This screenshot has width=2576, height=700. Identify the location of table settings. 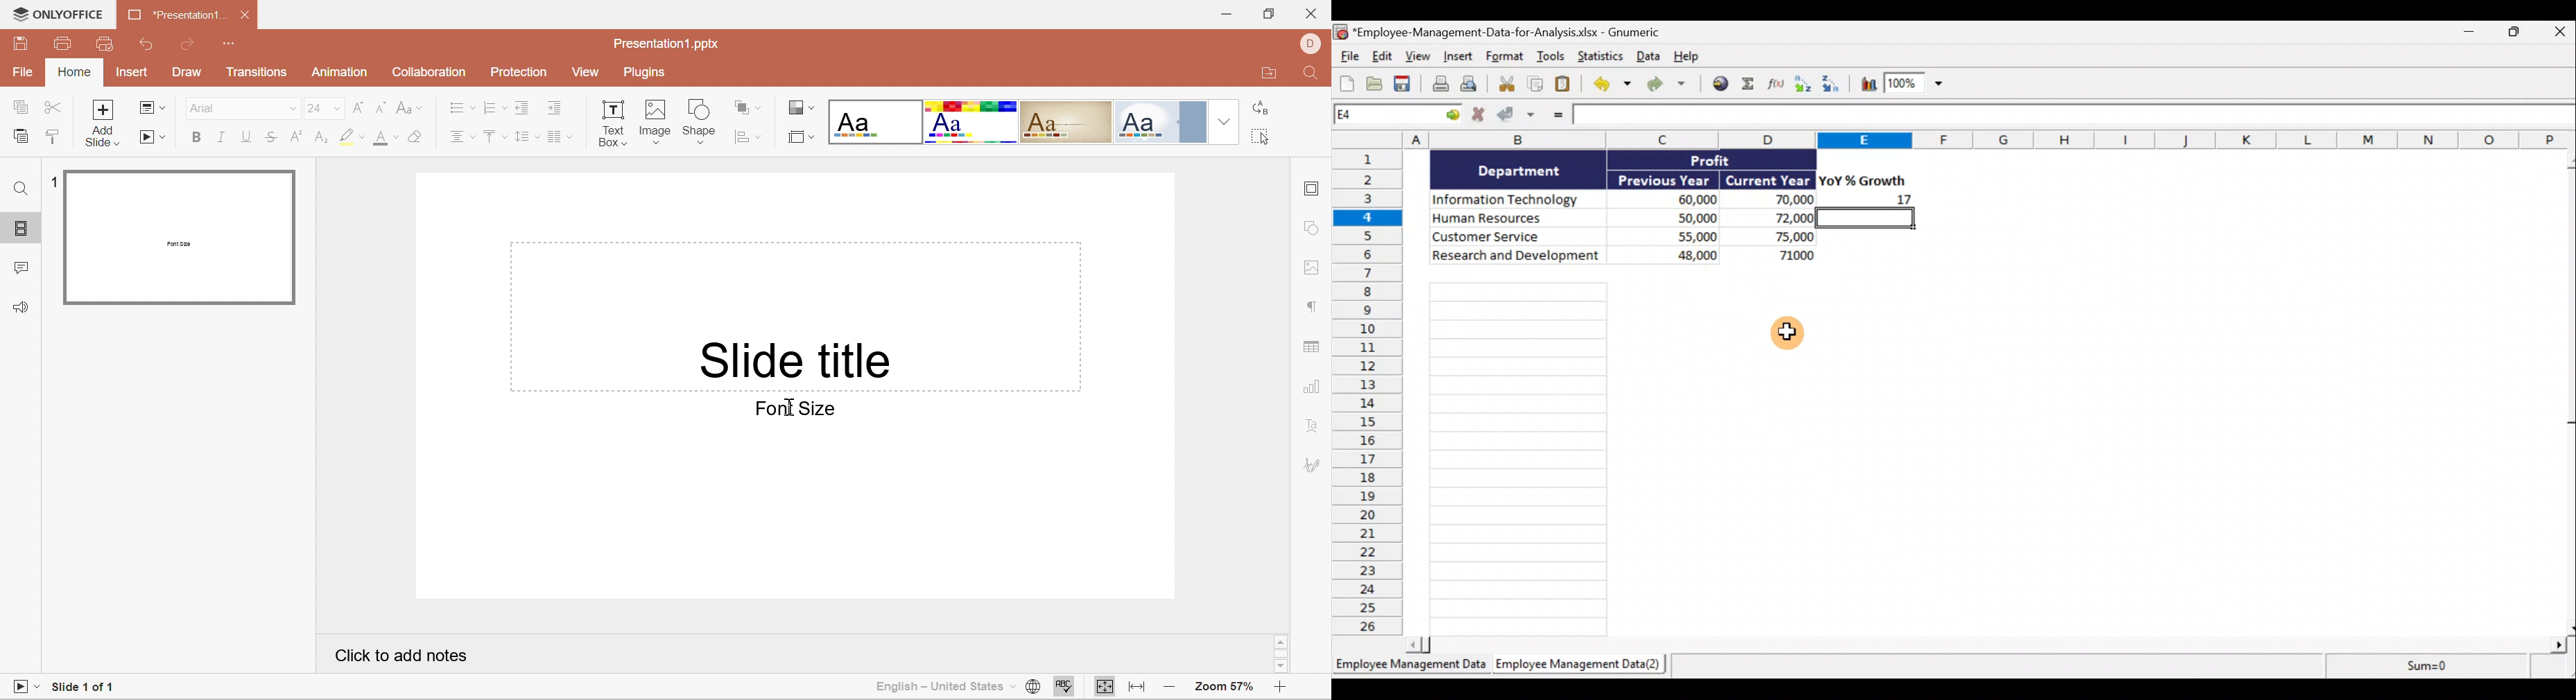
(1315, 350).